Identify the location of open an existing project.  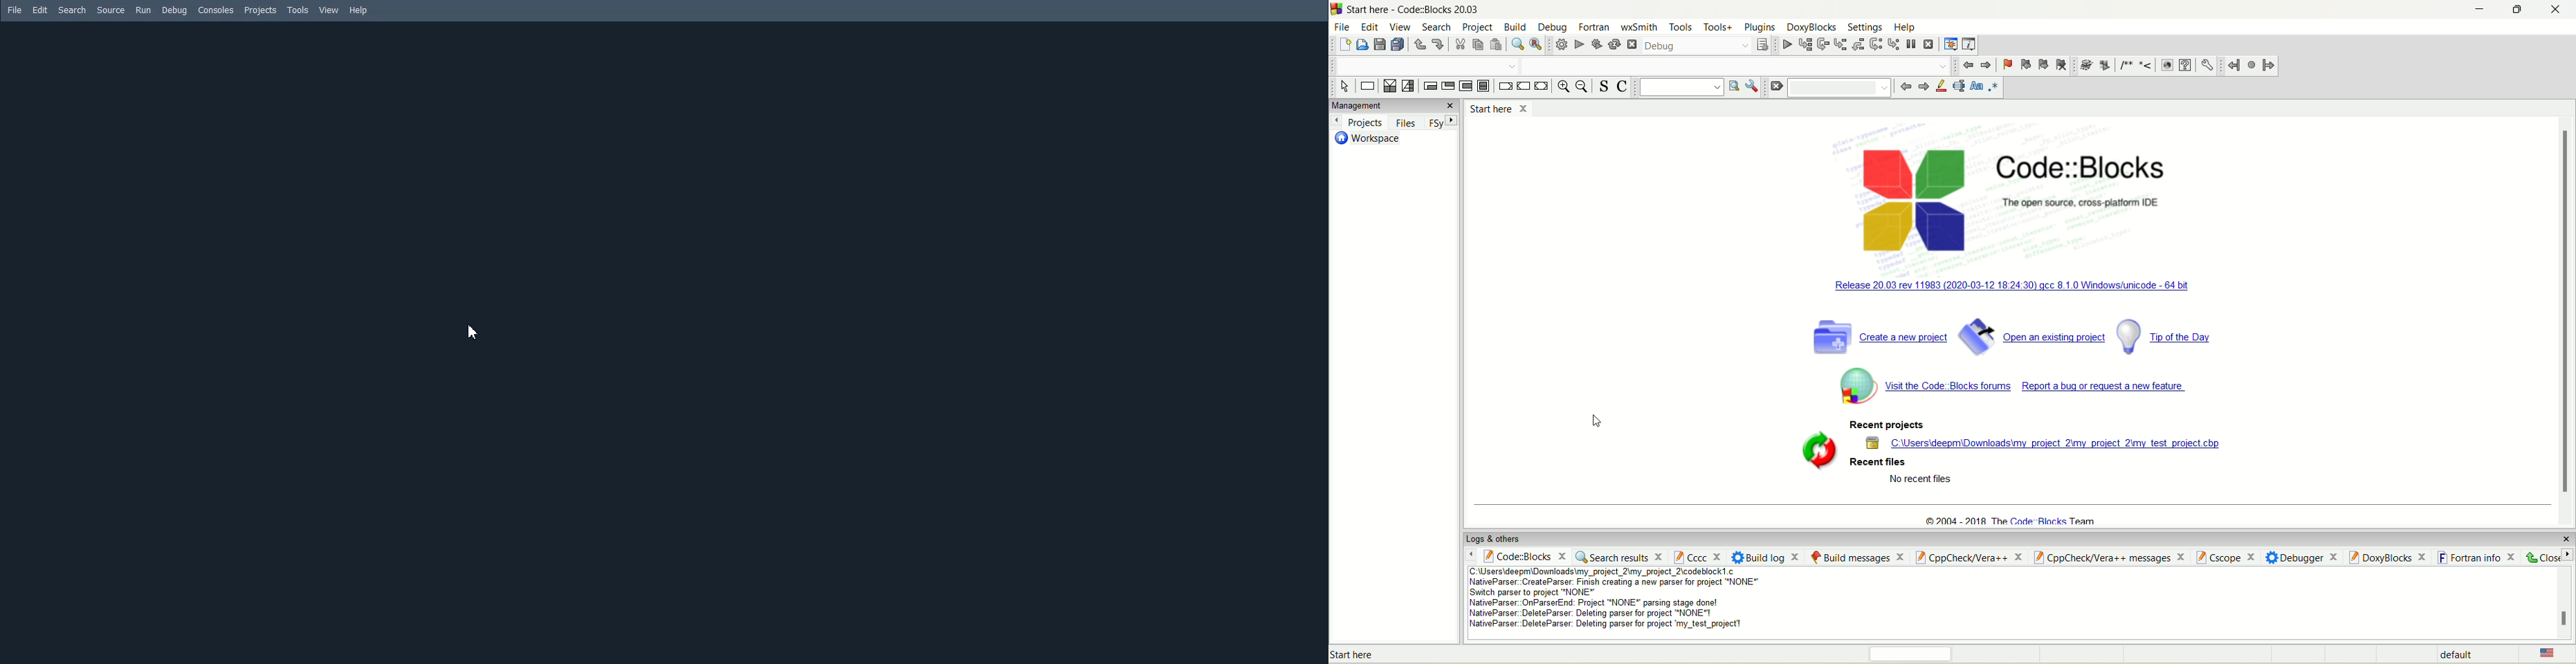
(2040, 336).